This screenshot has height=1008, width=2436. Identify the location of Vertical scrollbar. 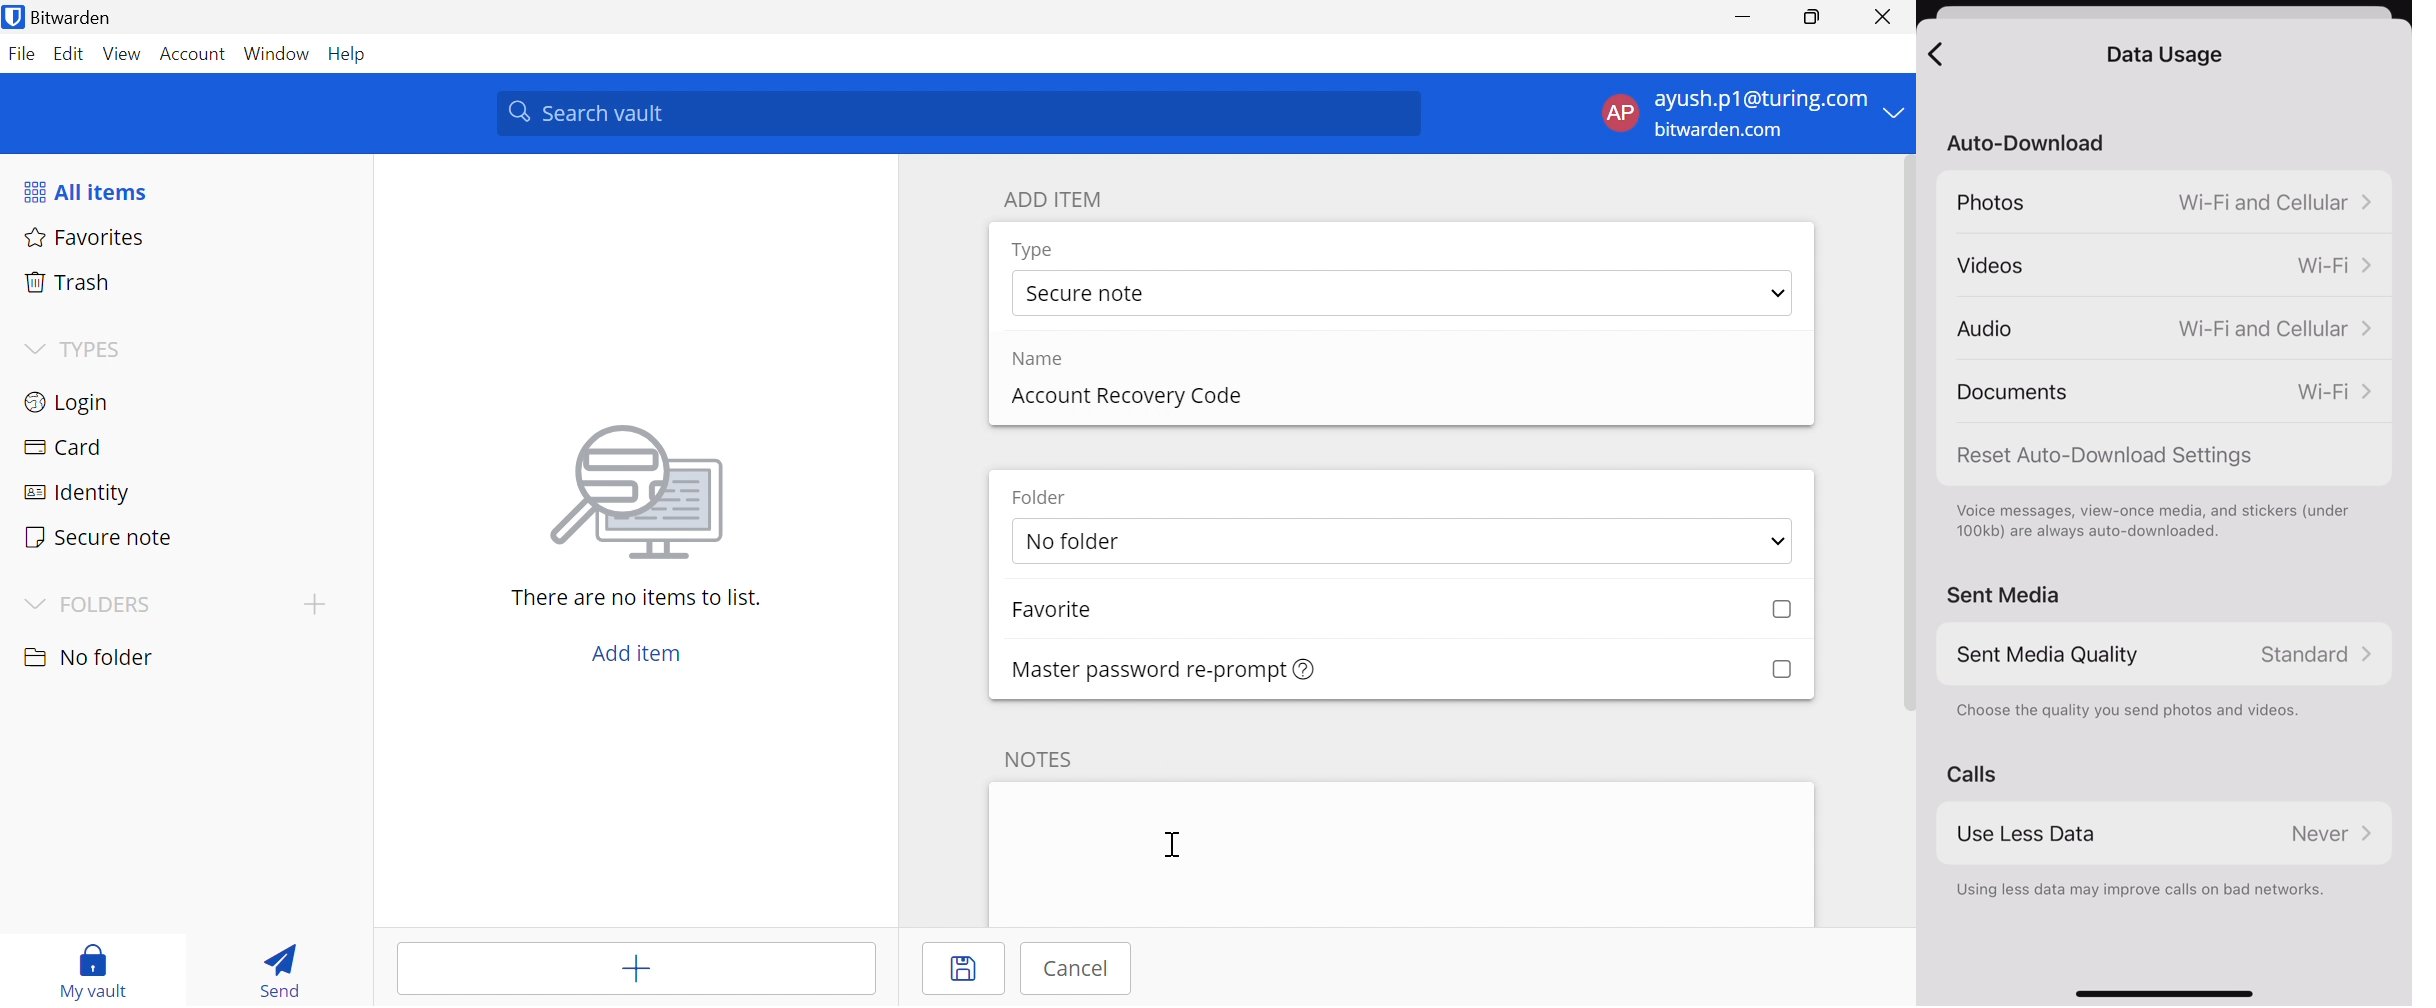
(1904, 437).